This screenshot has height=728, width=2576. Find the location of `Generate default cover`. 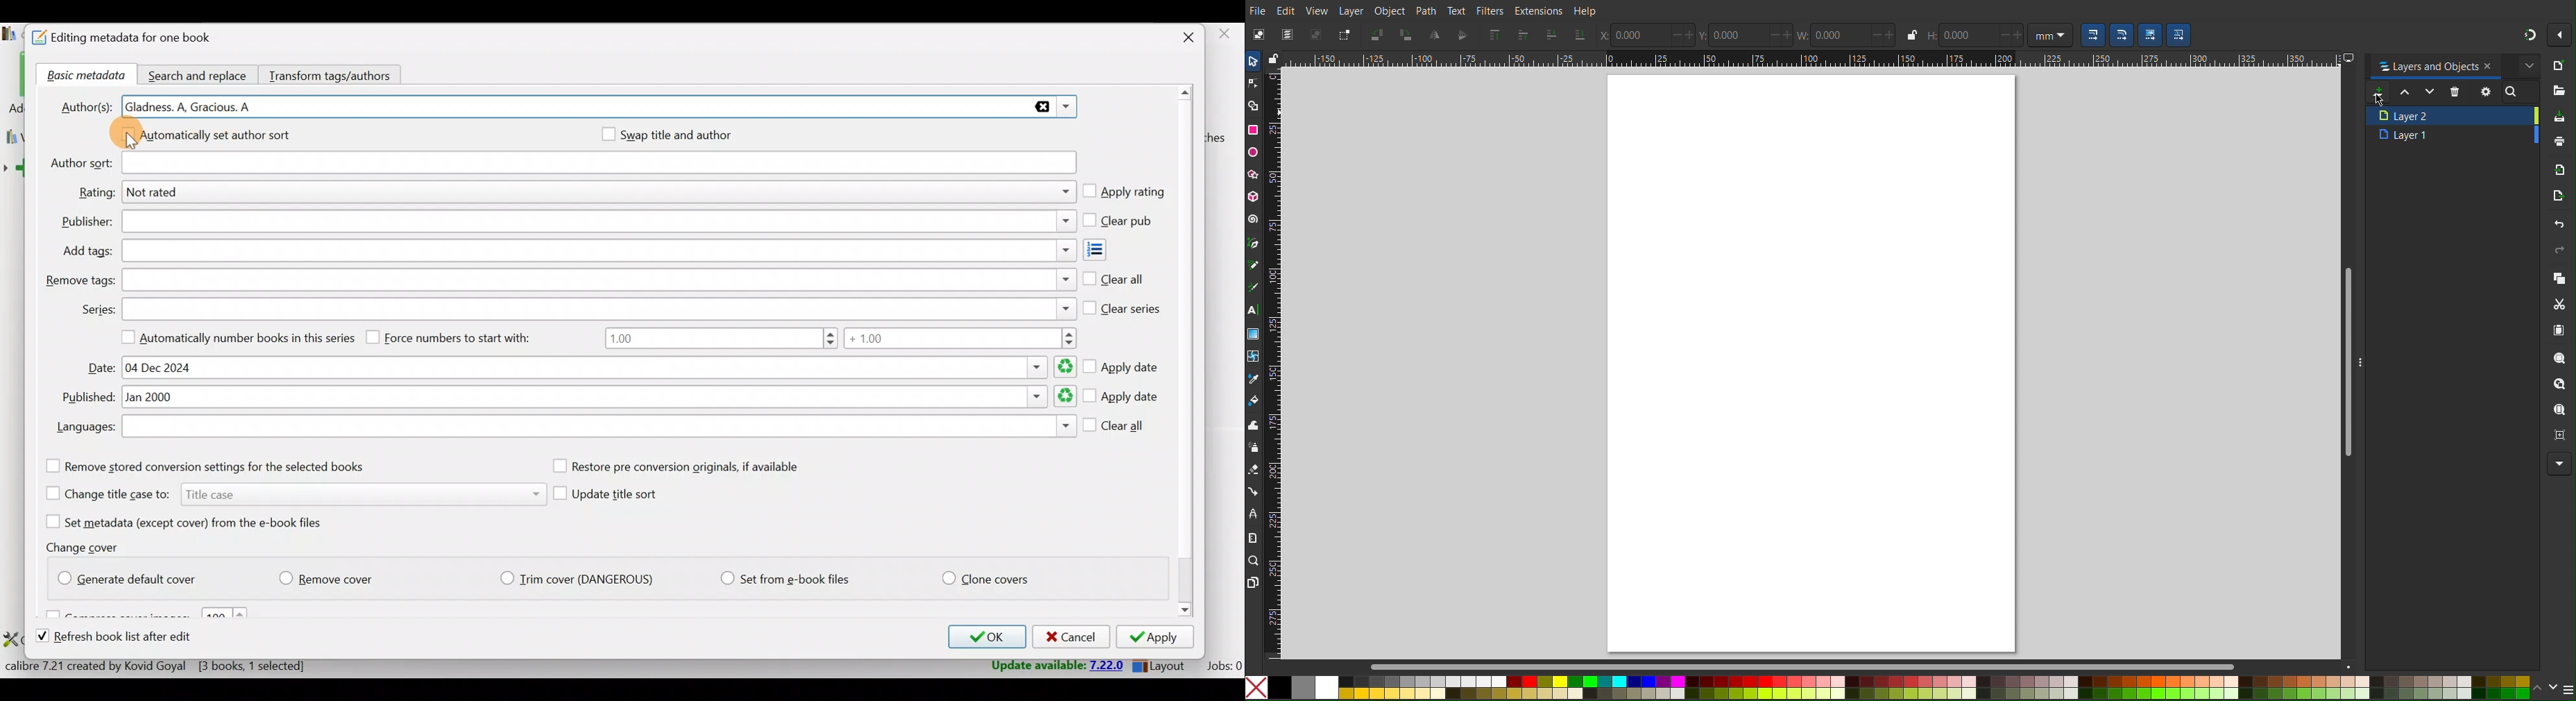

Generate default cover is located at coordinates (134, 576).